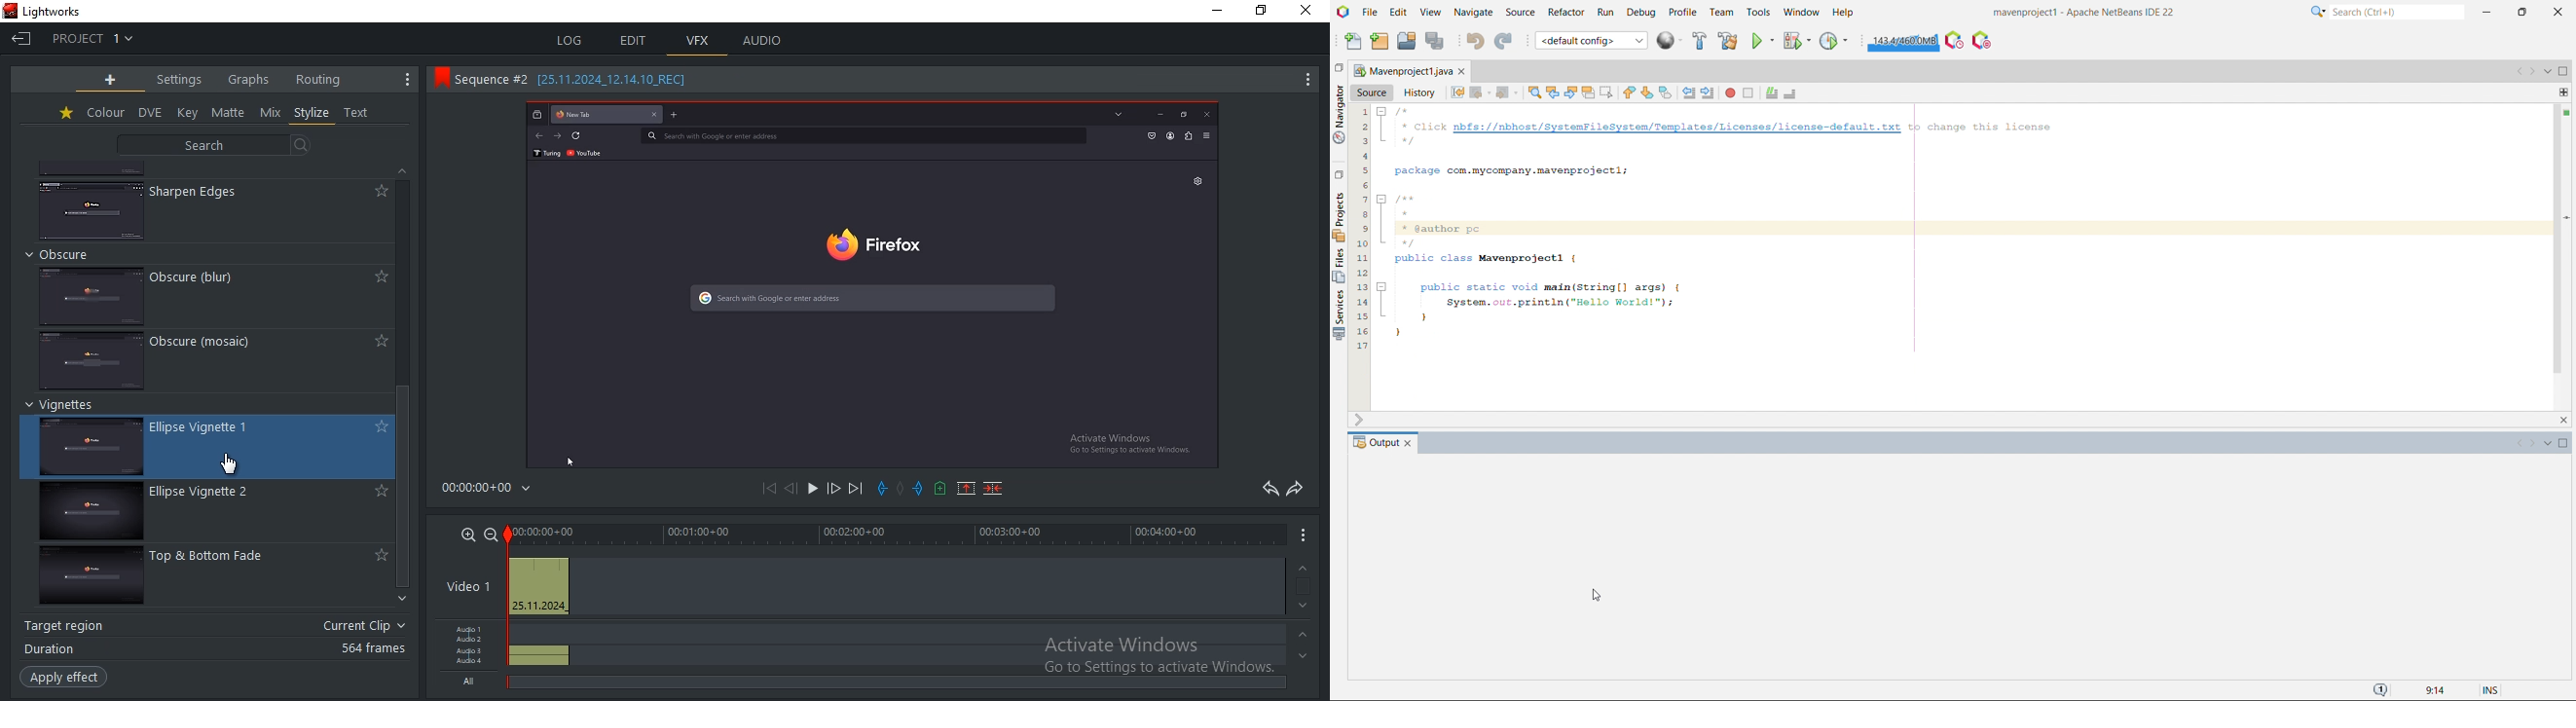 This screenshot has height=728, width=2576. Describe the element at coordinates (92, 359) in the screenshot. I see `obsure` at that location.